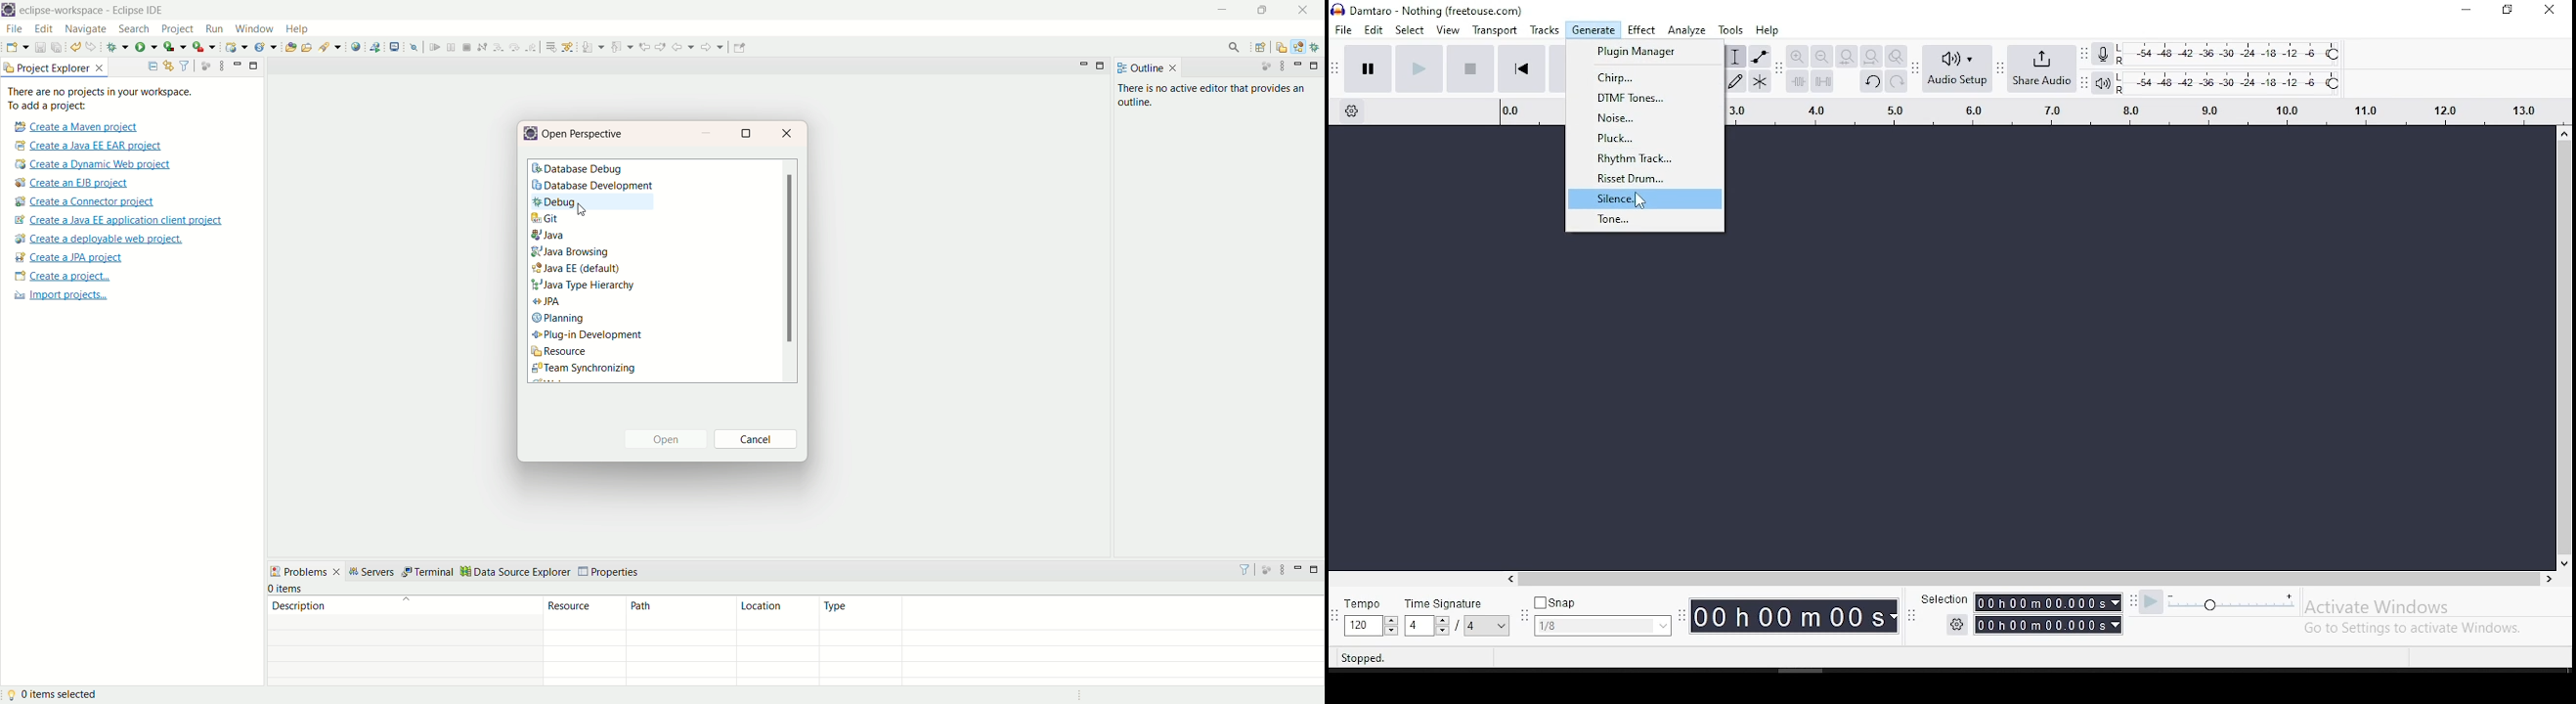 This screenshot has height=728, width=2576. Describe the element at coordinates (682, 48) in the screenshot. I see `back` at that location.